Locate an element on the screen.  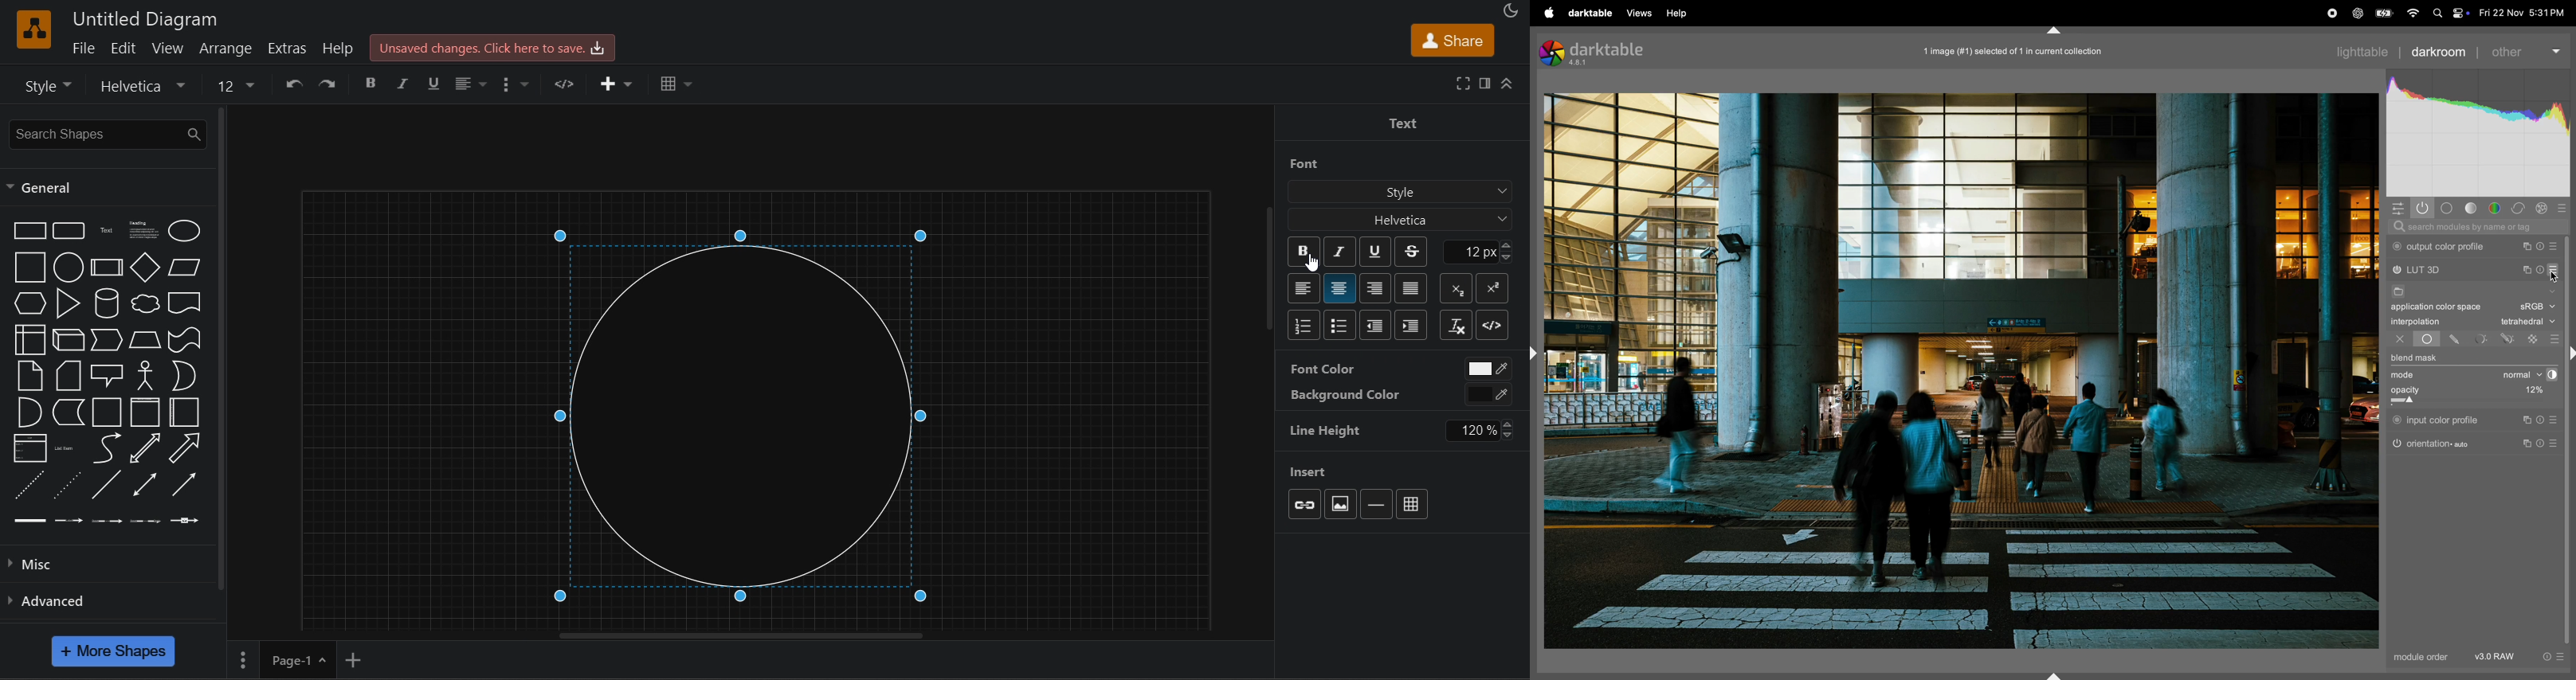
bold is located at coordinates (1305, 252).